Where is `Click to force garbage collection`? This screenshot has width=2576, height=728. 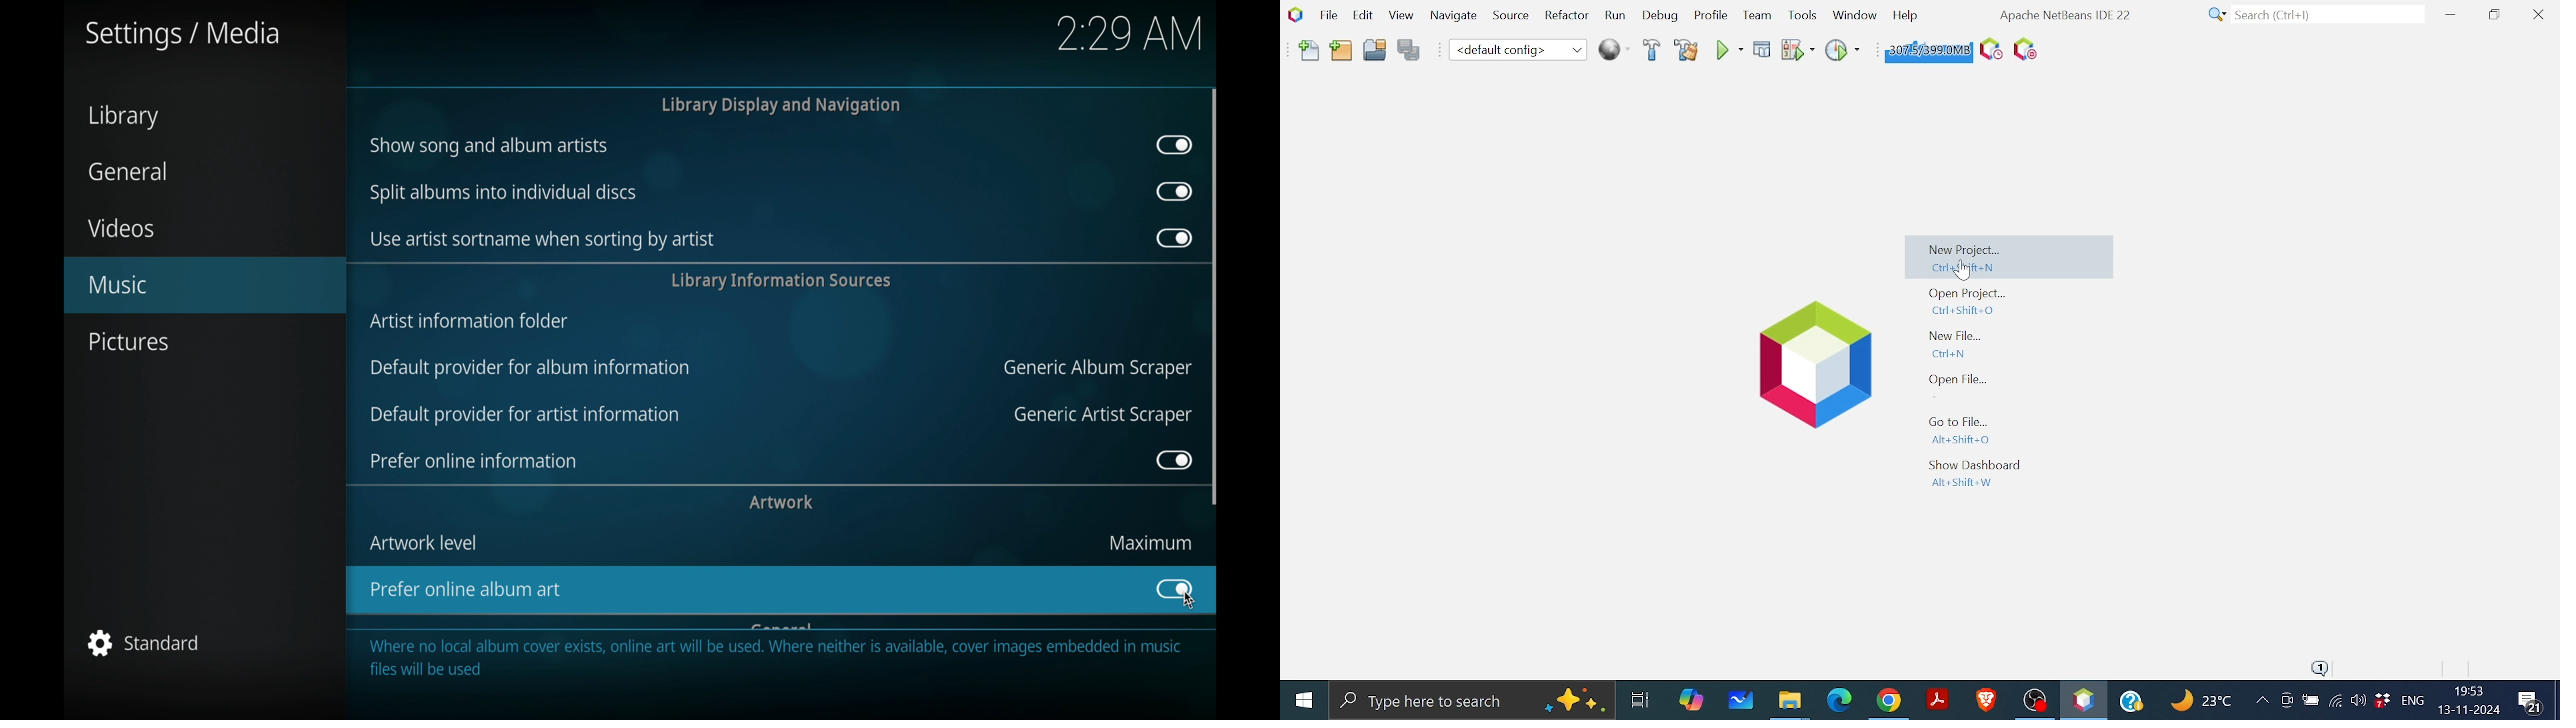
Click to force garbage collection is located at coordinates (1926, 49).